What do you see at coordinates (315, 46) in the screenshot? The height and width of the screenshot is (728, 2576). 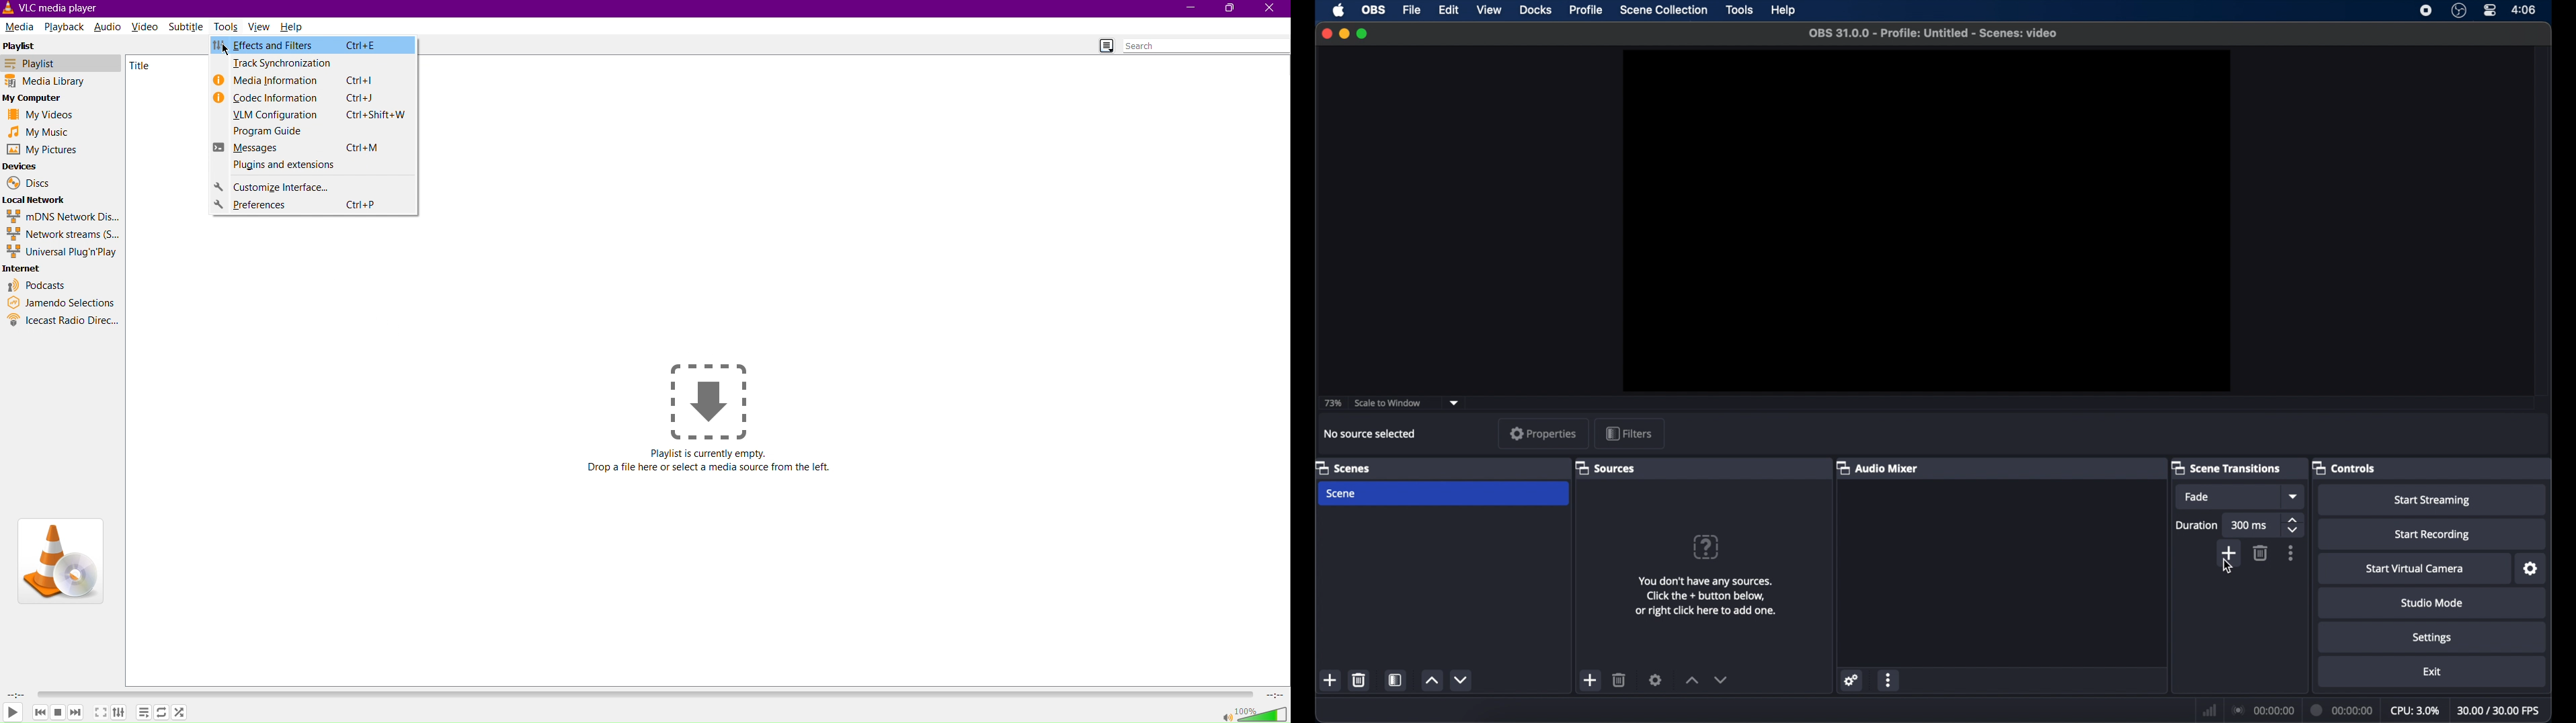 I see `Effects and Filters Ctrl + E` at bounding box center [315, 46].